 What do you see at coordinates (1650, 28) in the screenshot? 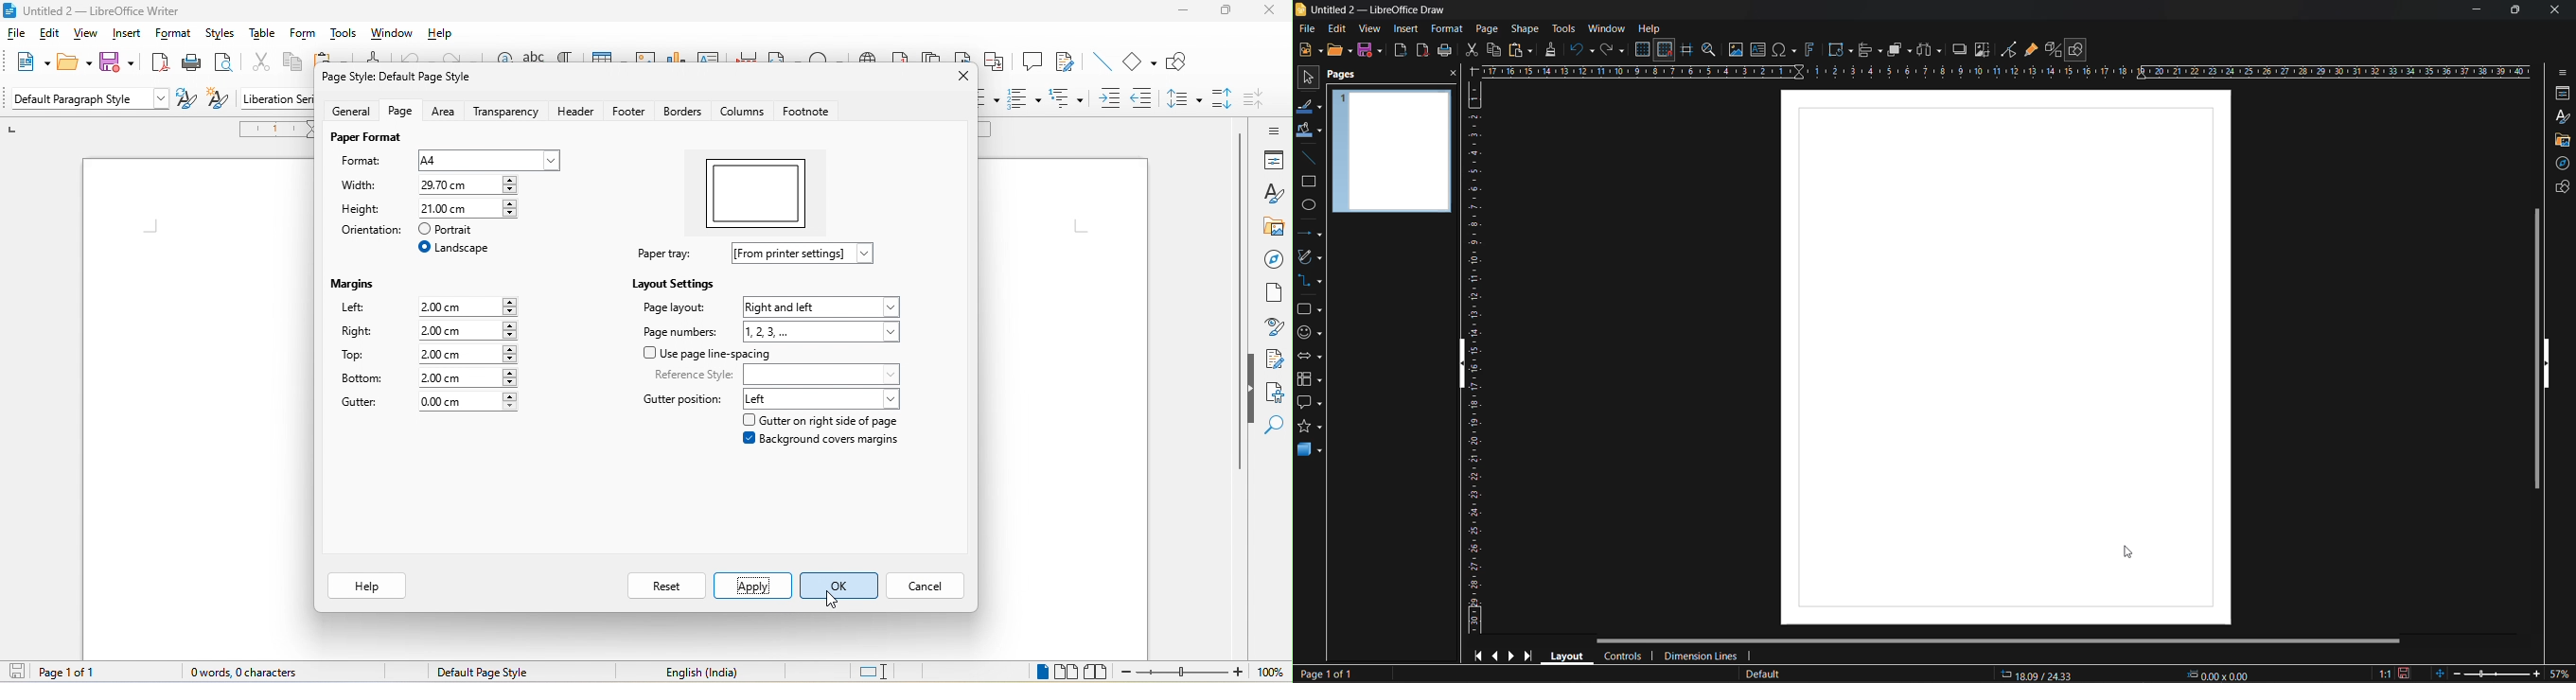
I see `help` at bounding box center [1650, 28].